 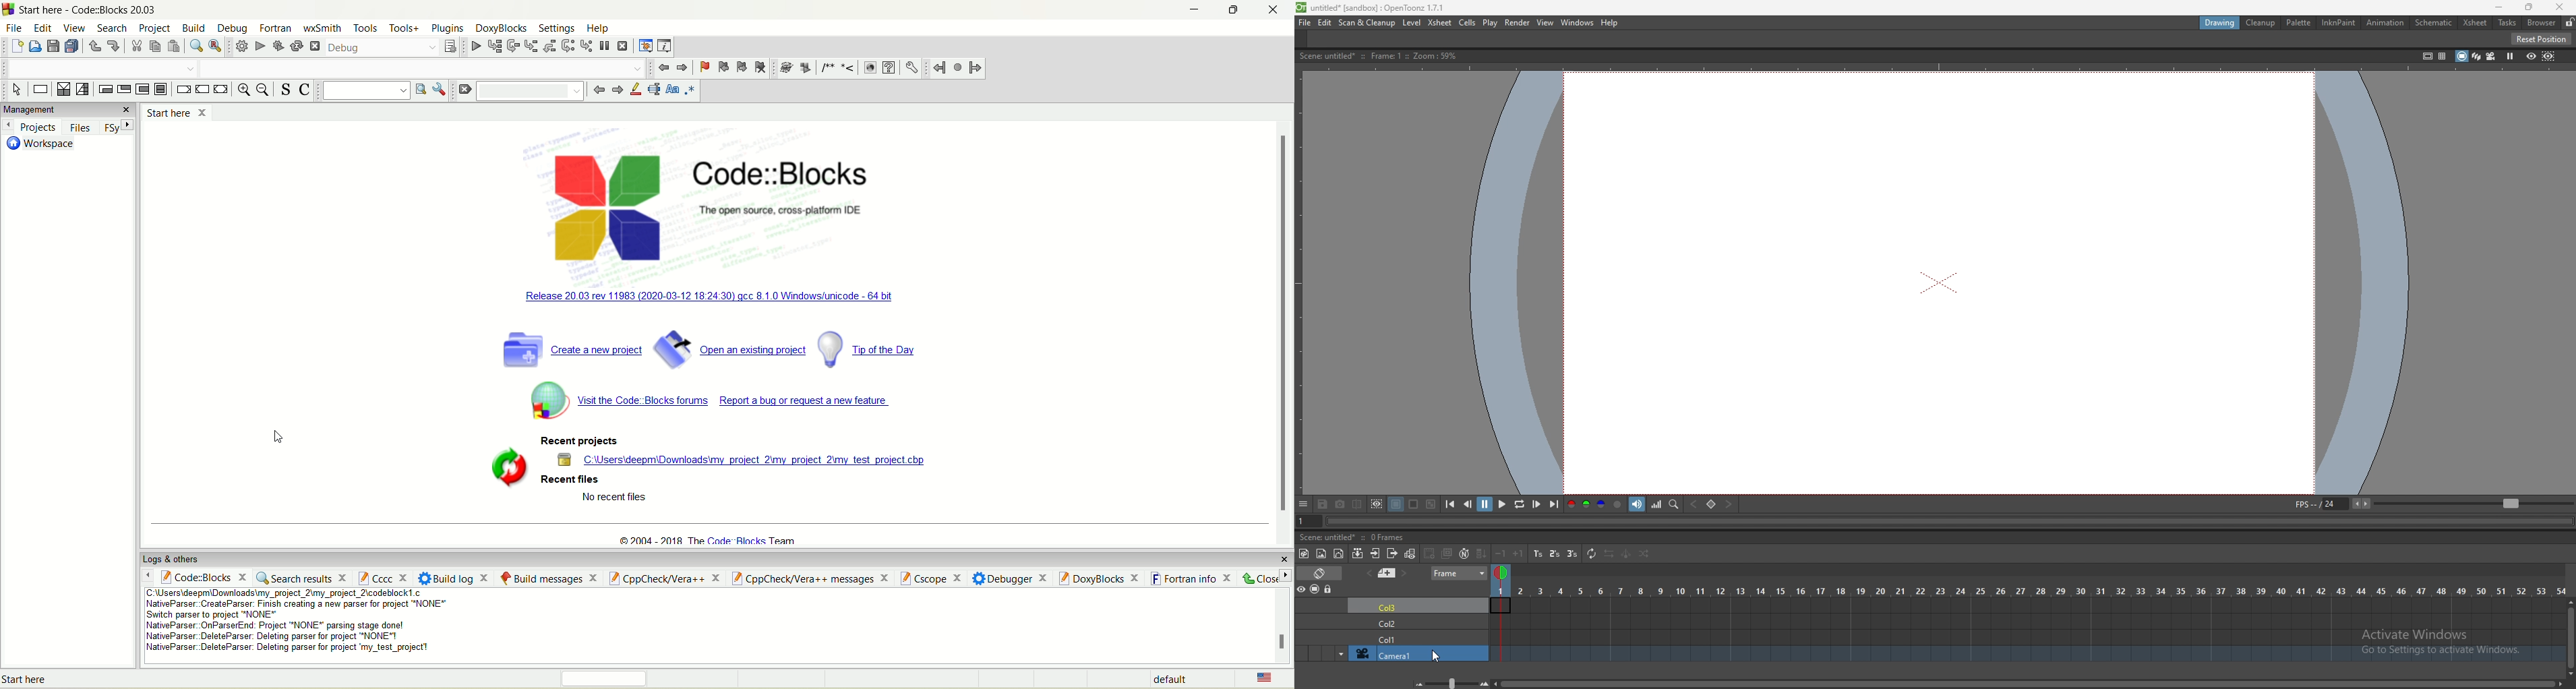 What do you see at coordinates (1517, 22) in the screenshot?
I see `render` at bounding box center [1517, 22].